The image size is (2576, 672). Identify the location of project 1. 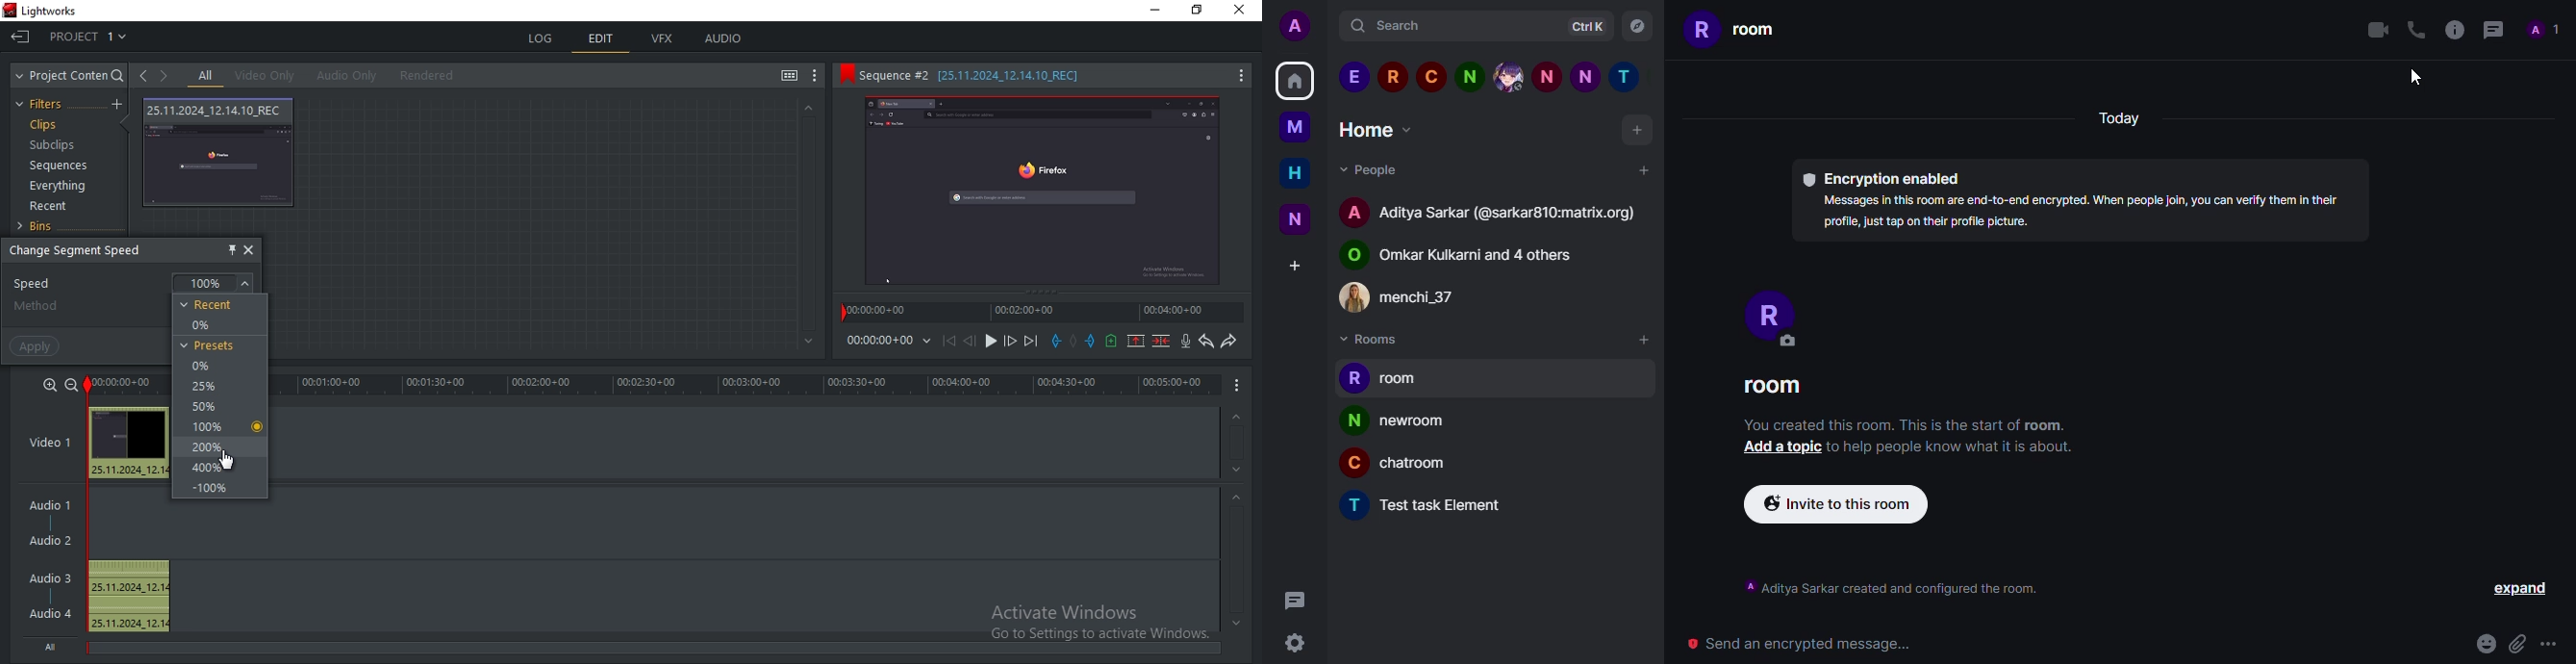
(90, 39).